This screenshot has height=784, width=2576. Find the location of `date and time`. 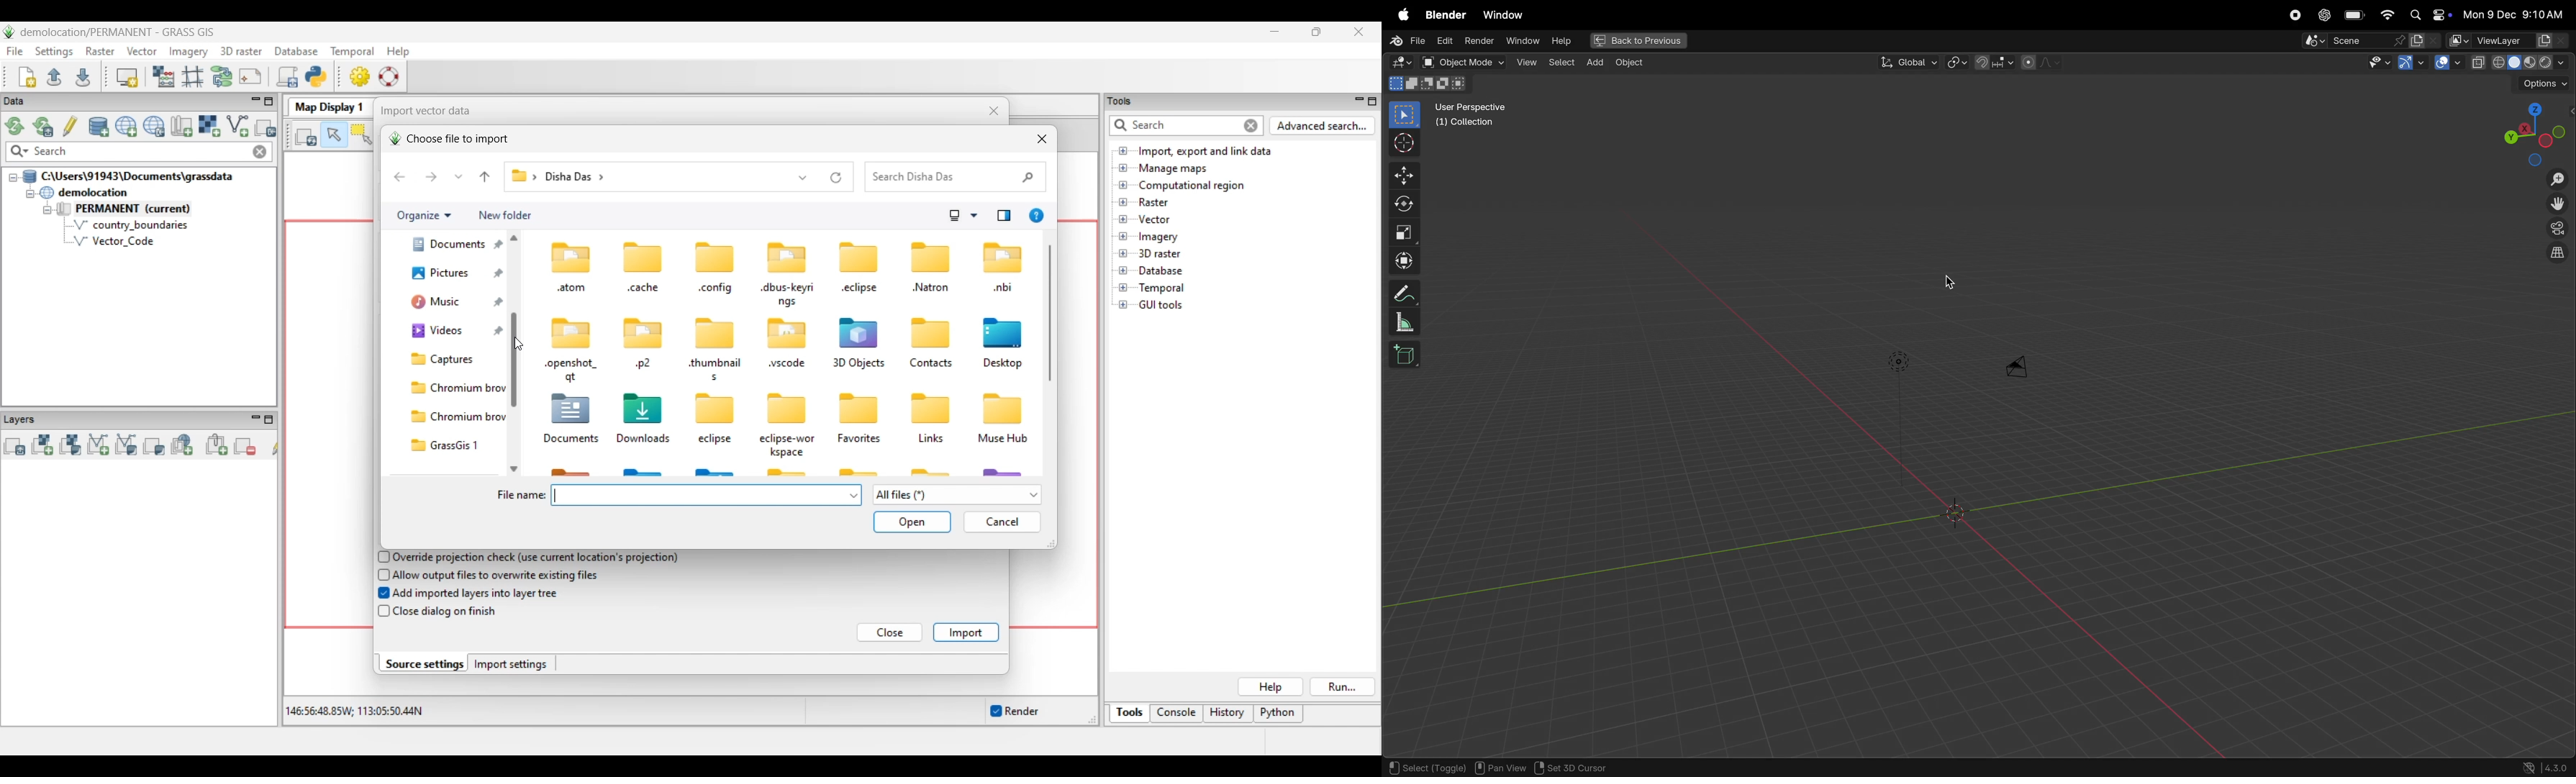

date and time is located at coordinates (2517, 14).